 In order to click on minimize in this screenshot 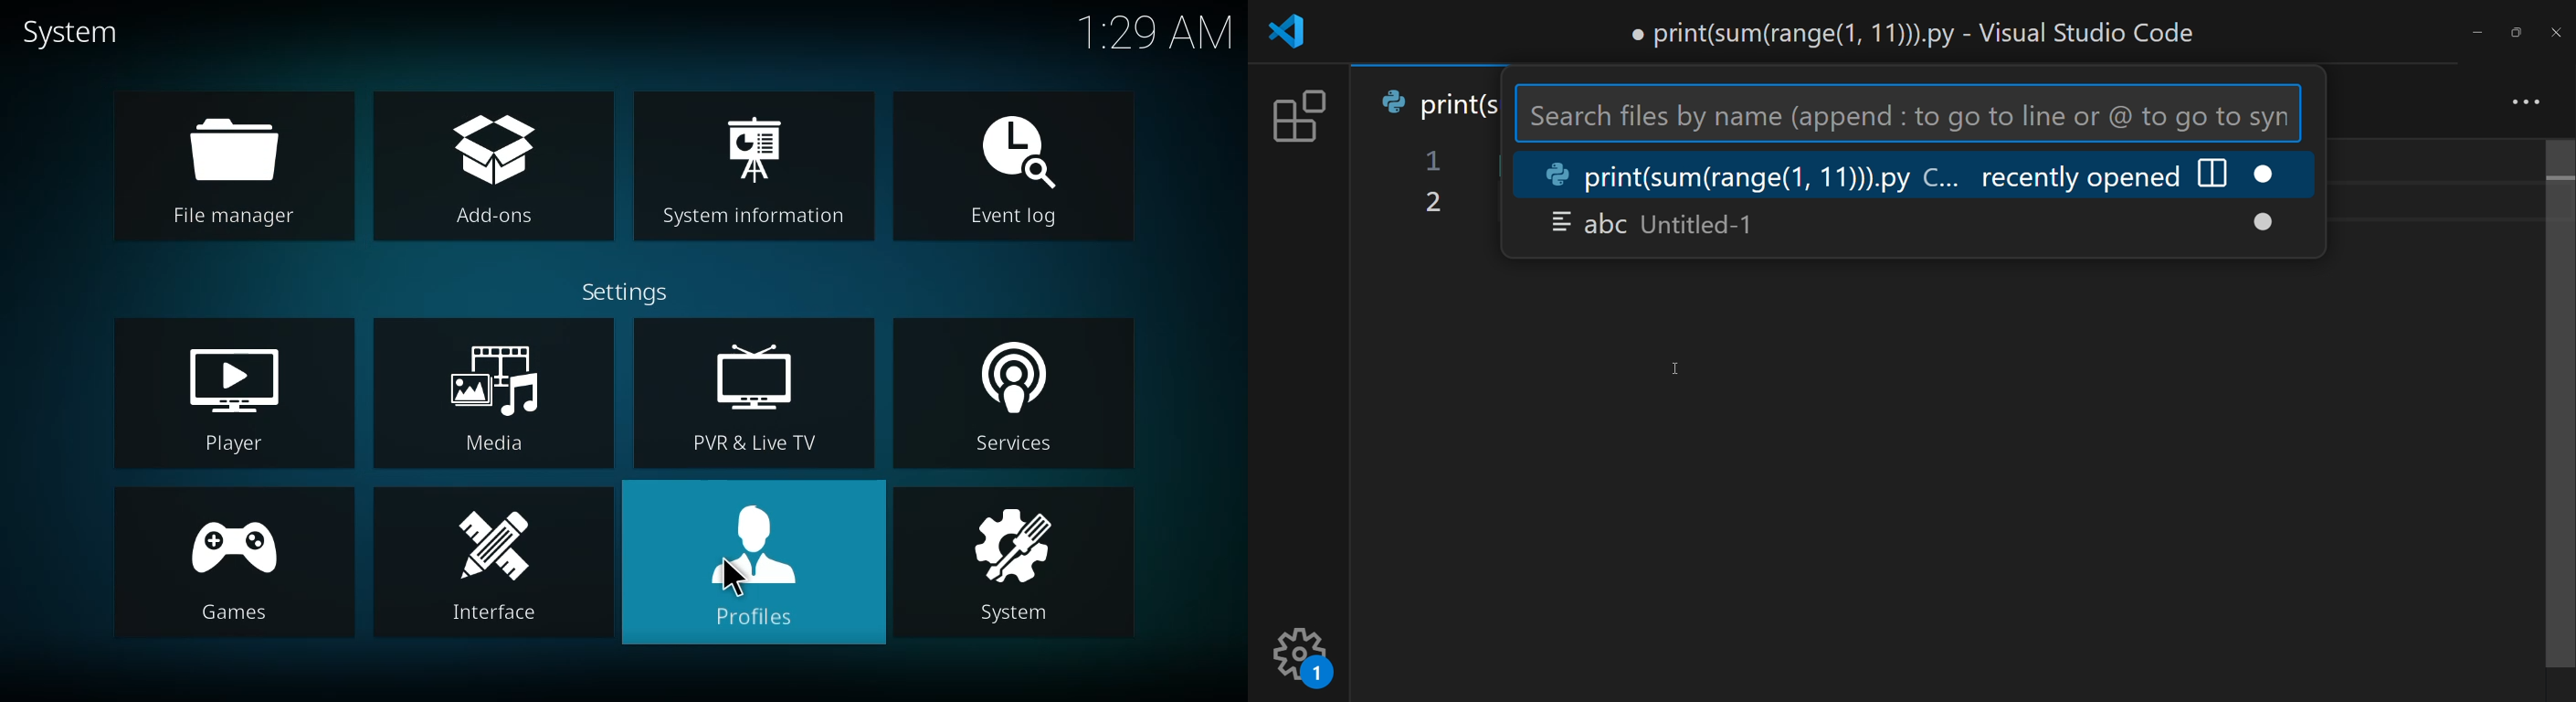, I will do `click(2477, 33)`.